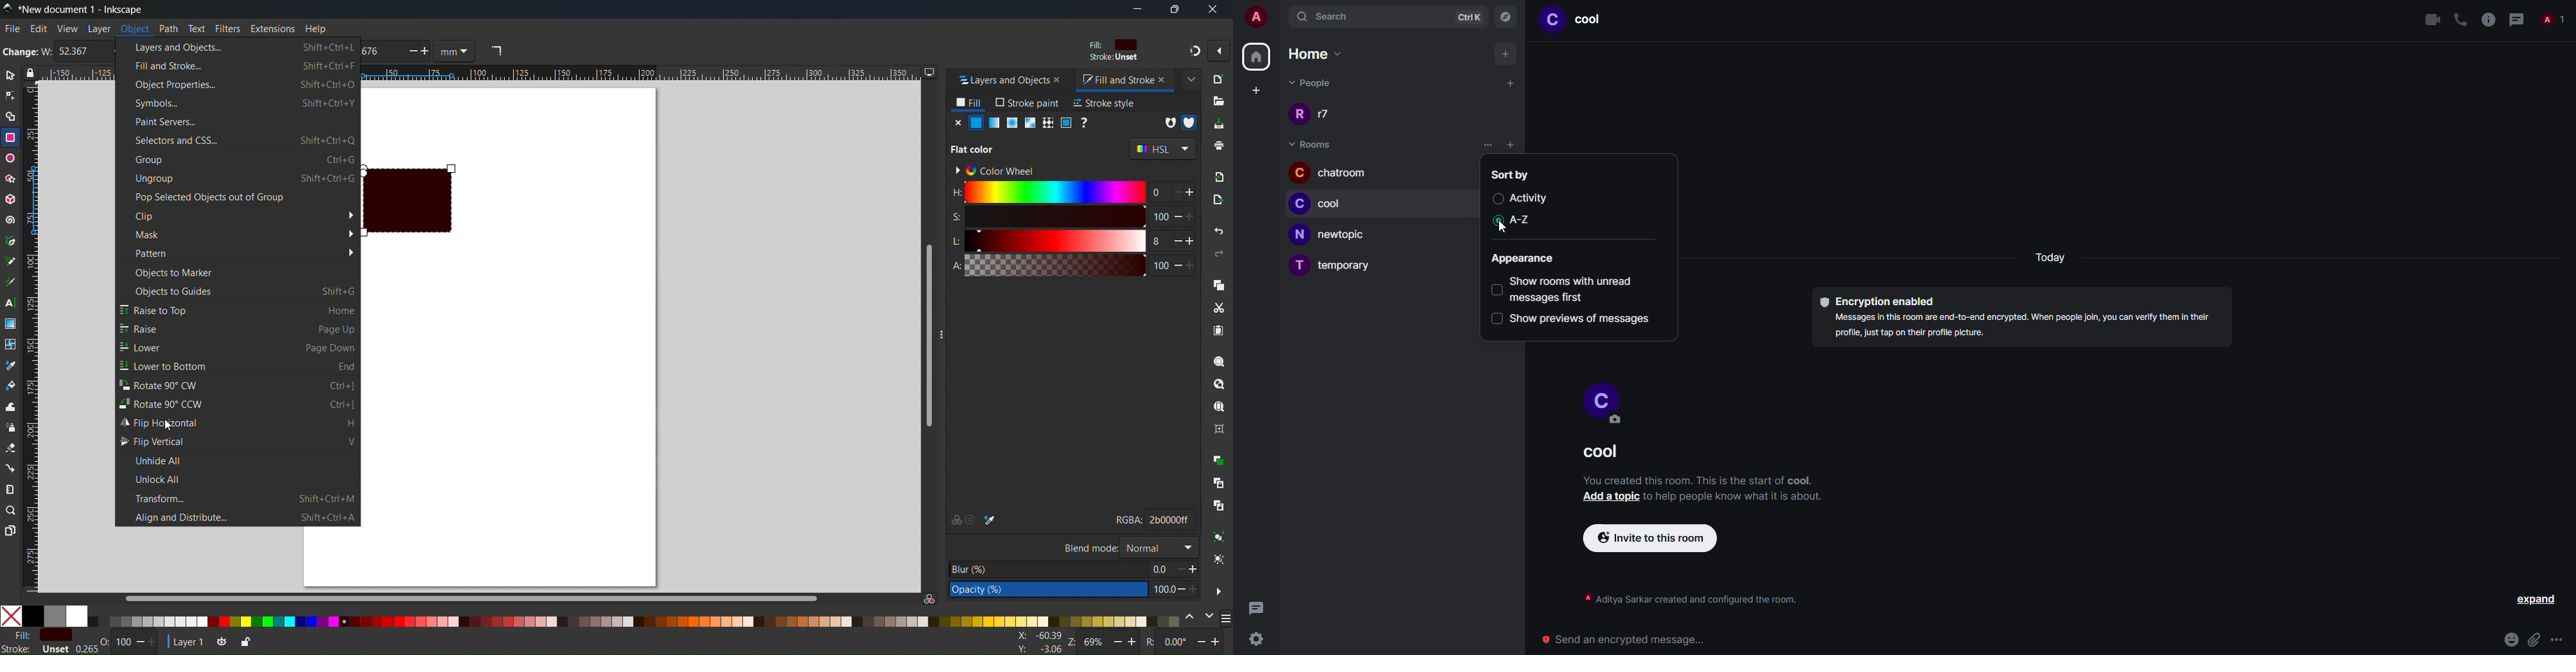 Image resolution: width=2576 pixels, height=672 pixels. I want to click on Extensions, so click(274, 28).